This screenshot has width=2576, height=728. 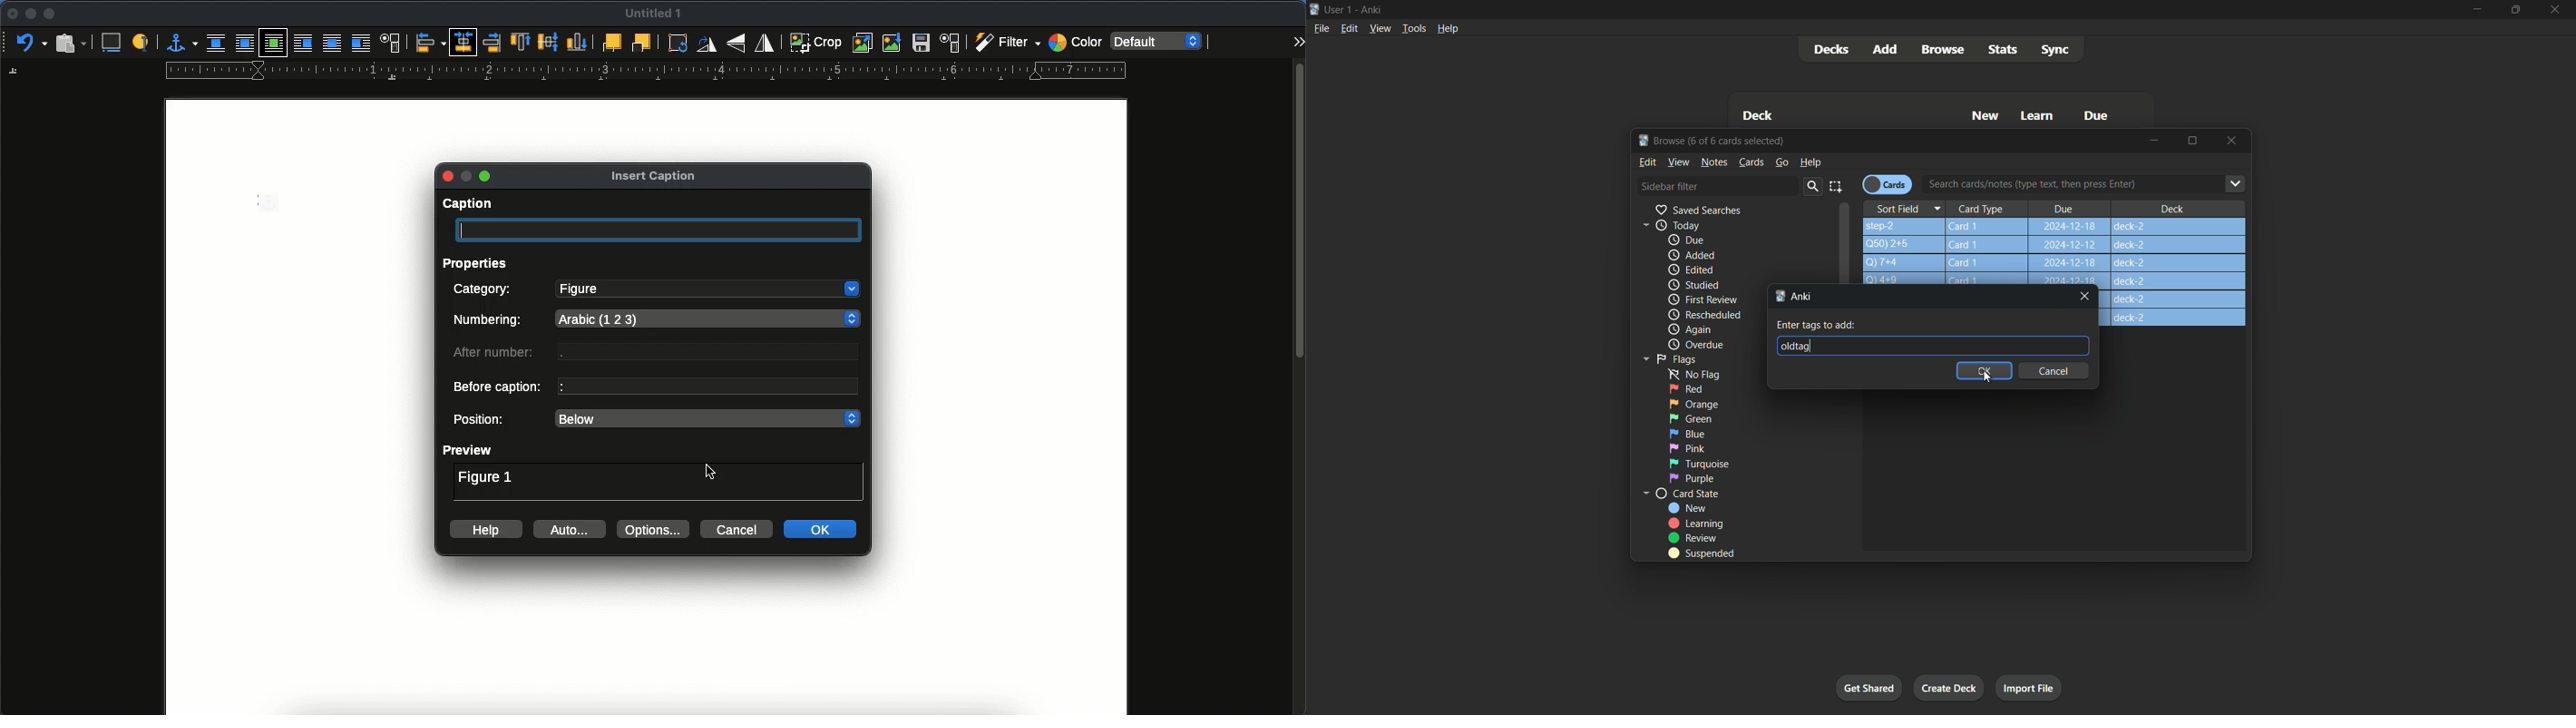 I want to click on Due, so click(x=2064, y=208).